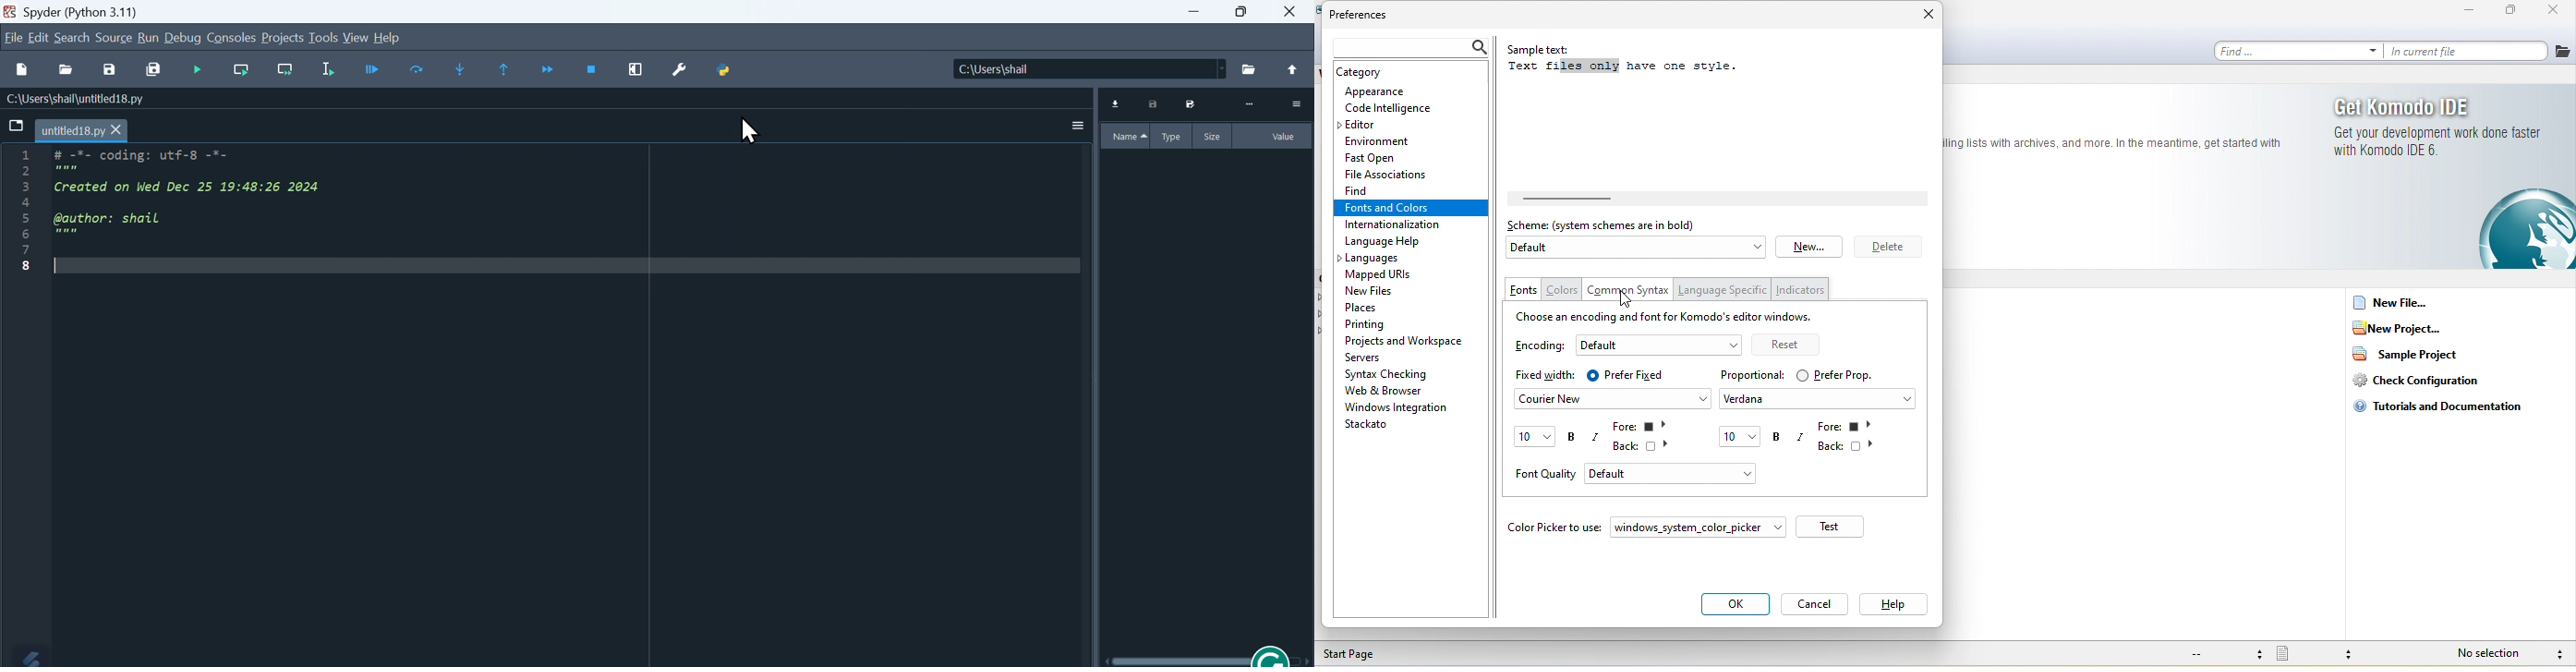  What do you see at coordinates (747, 133) in the screenshot?
I see `Mouse` at bounding box center [747, 133].